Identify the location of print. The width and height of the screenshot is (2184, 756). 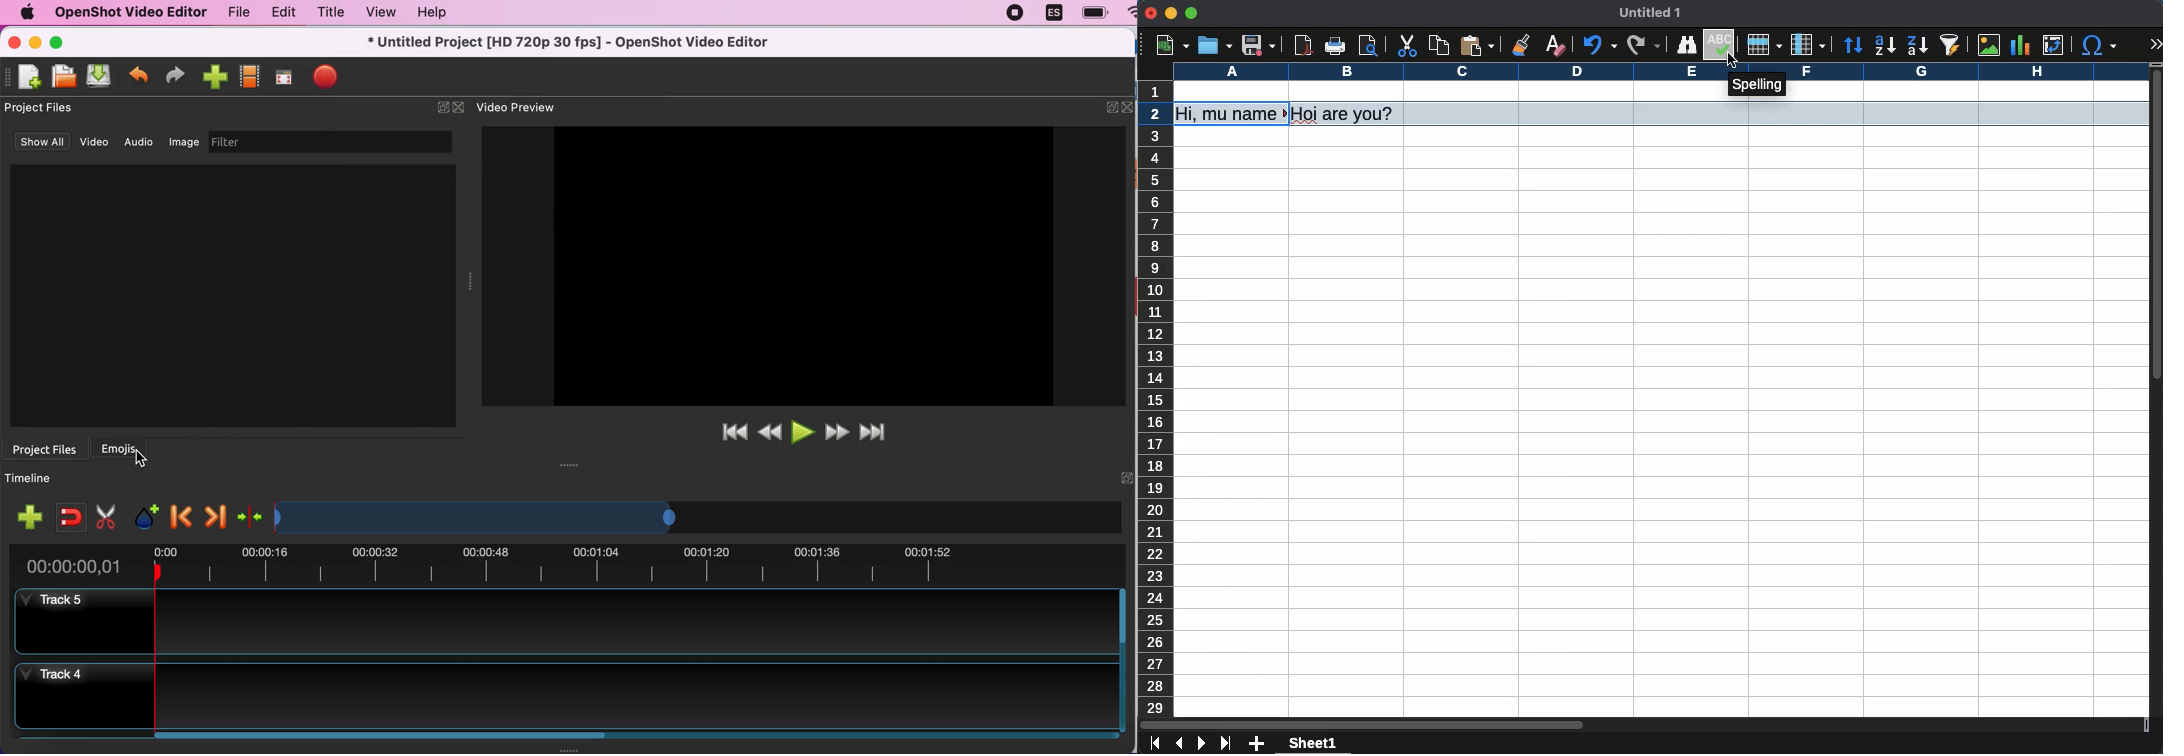
(1336, 45).